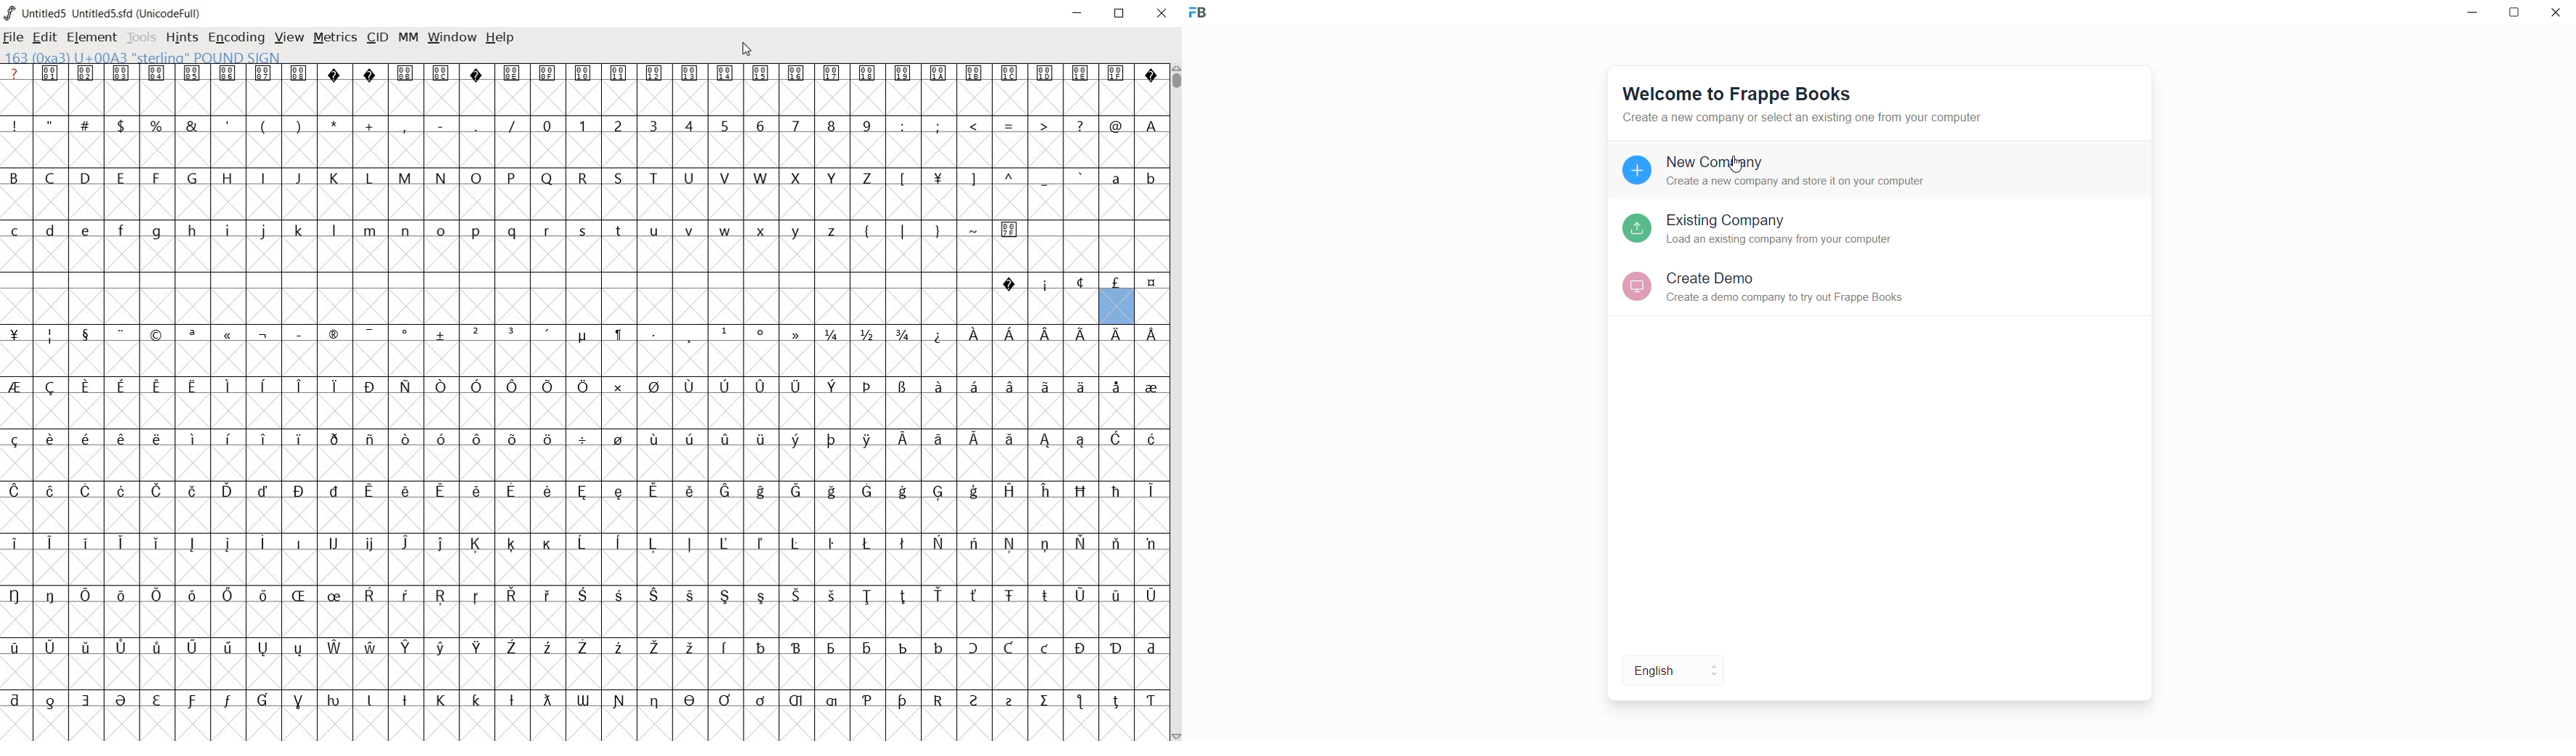 The width and height of the screenshot is (2576, 756). What do you see at coordinates (1804, 227) in the screenshot?
I see `Load Existing Company ` at bounding box center [1804, 227].